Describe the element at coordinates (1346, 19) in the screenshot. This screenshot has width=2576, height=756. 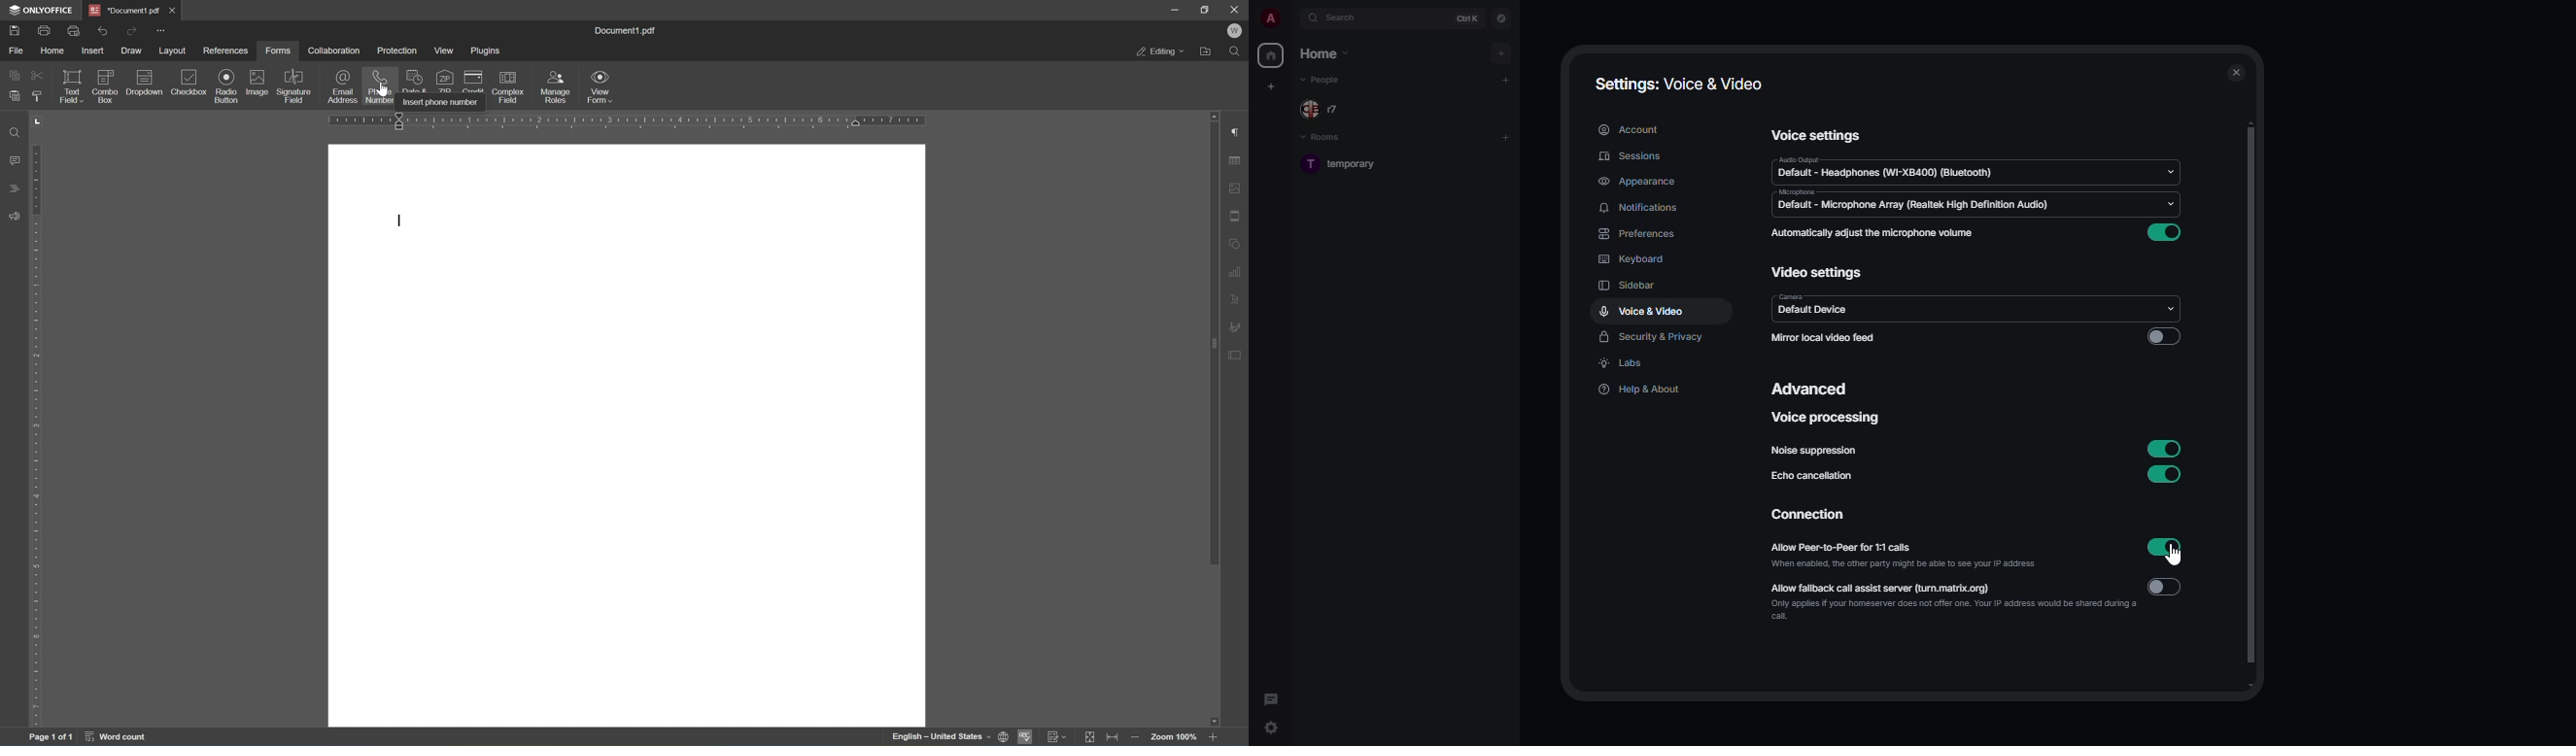
I see `search` at that location.